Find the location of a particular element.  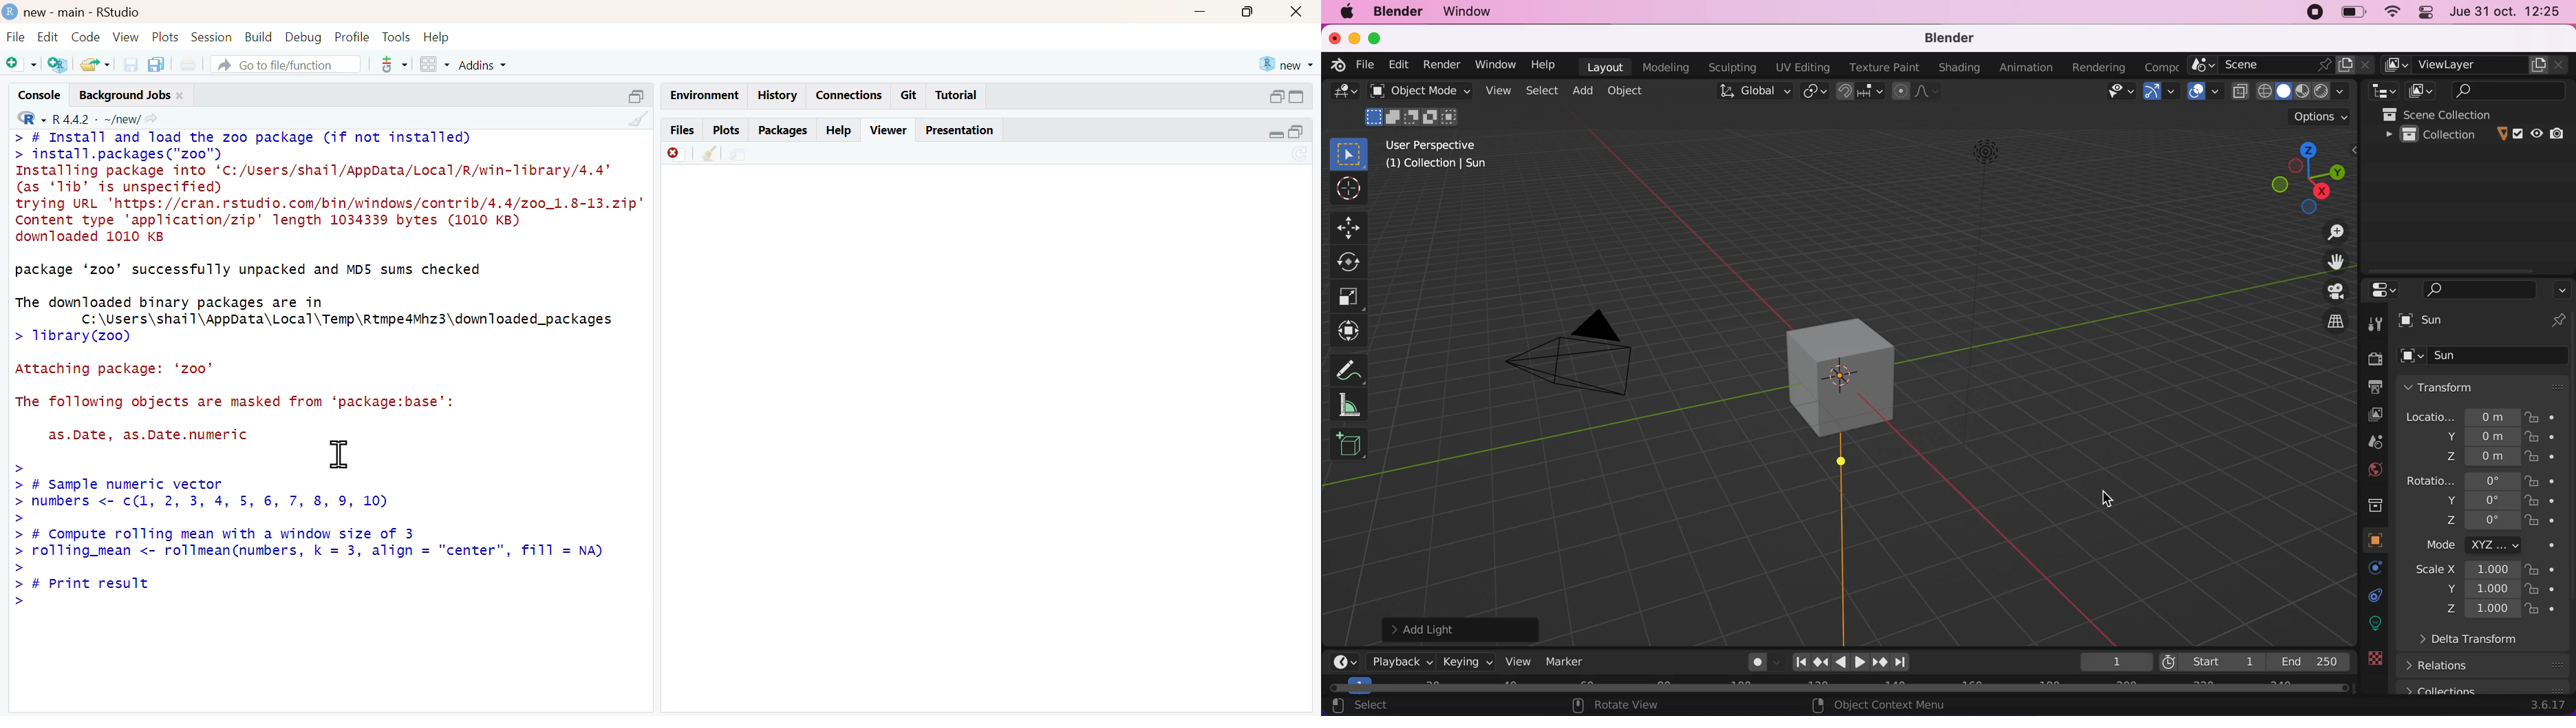

close is located at coordinates (1296, 12).